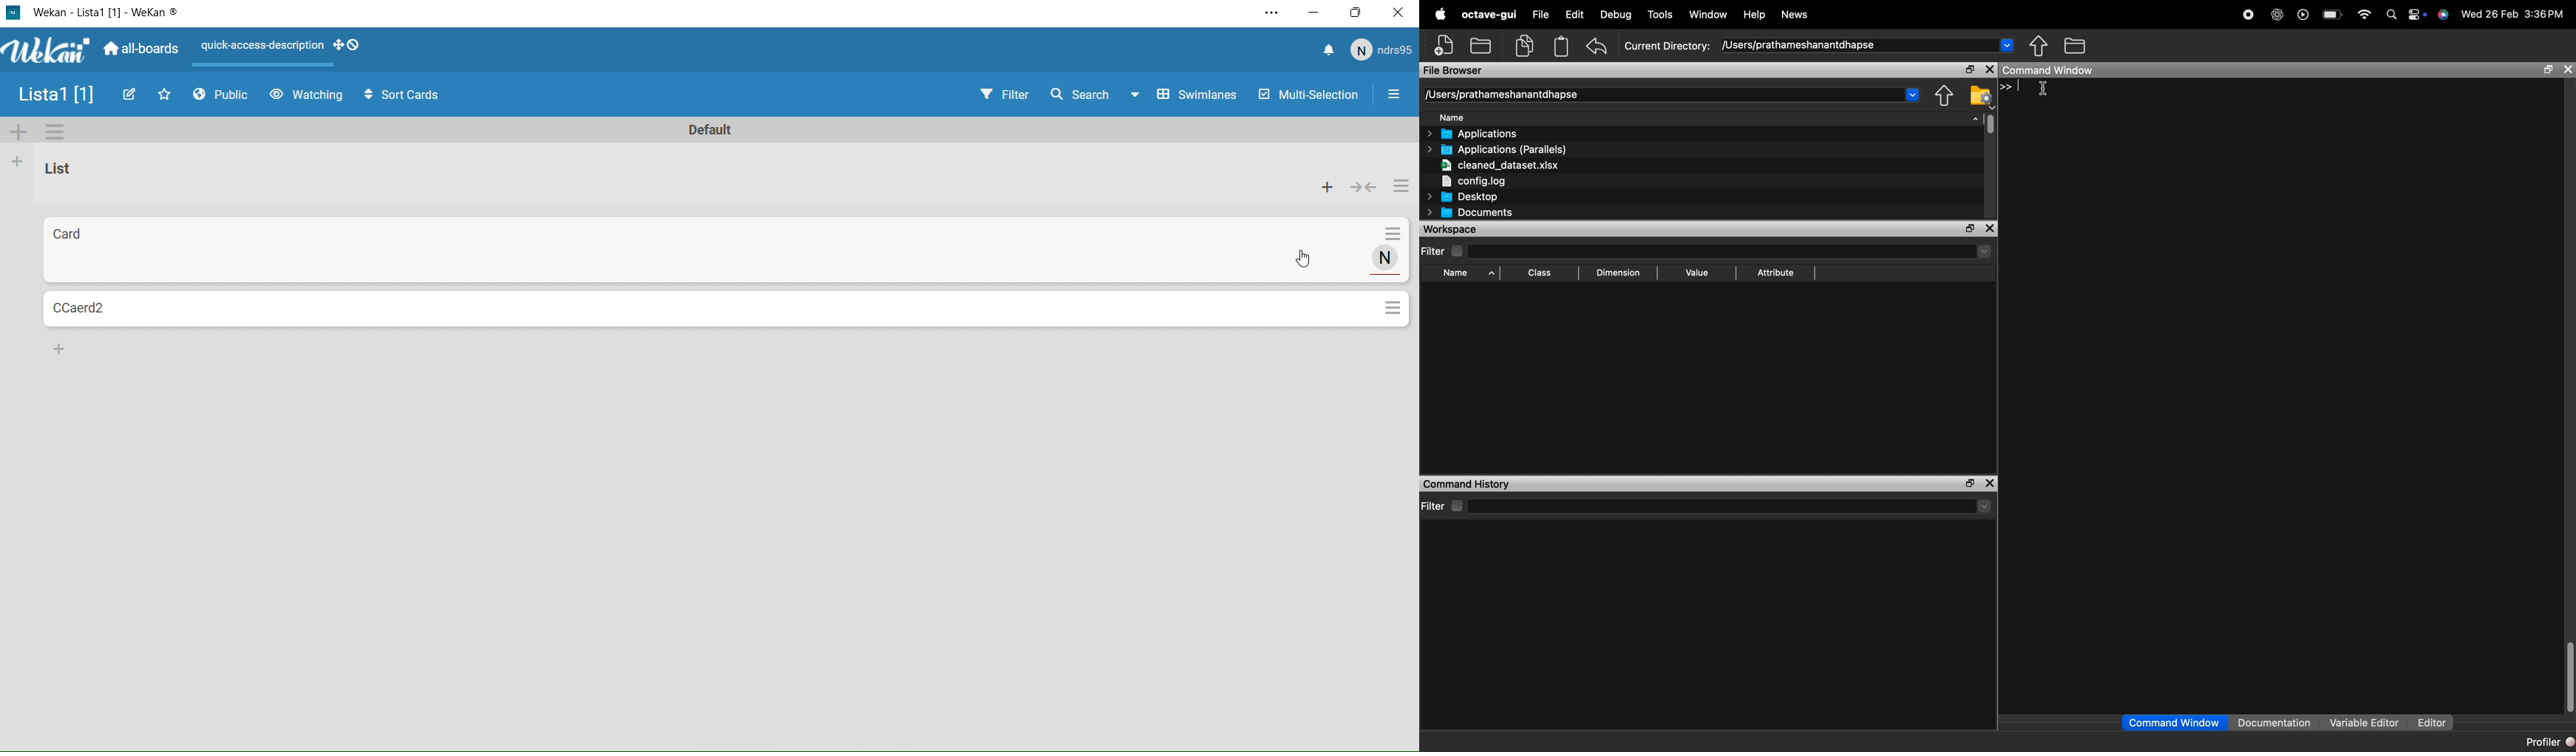  What do you see at coordinates (1944, 97) in the screenshot?
I see `Browse directories` at bounding box center [1944, 97].